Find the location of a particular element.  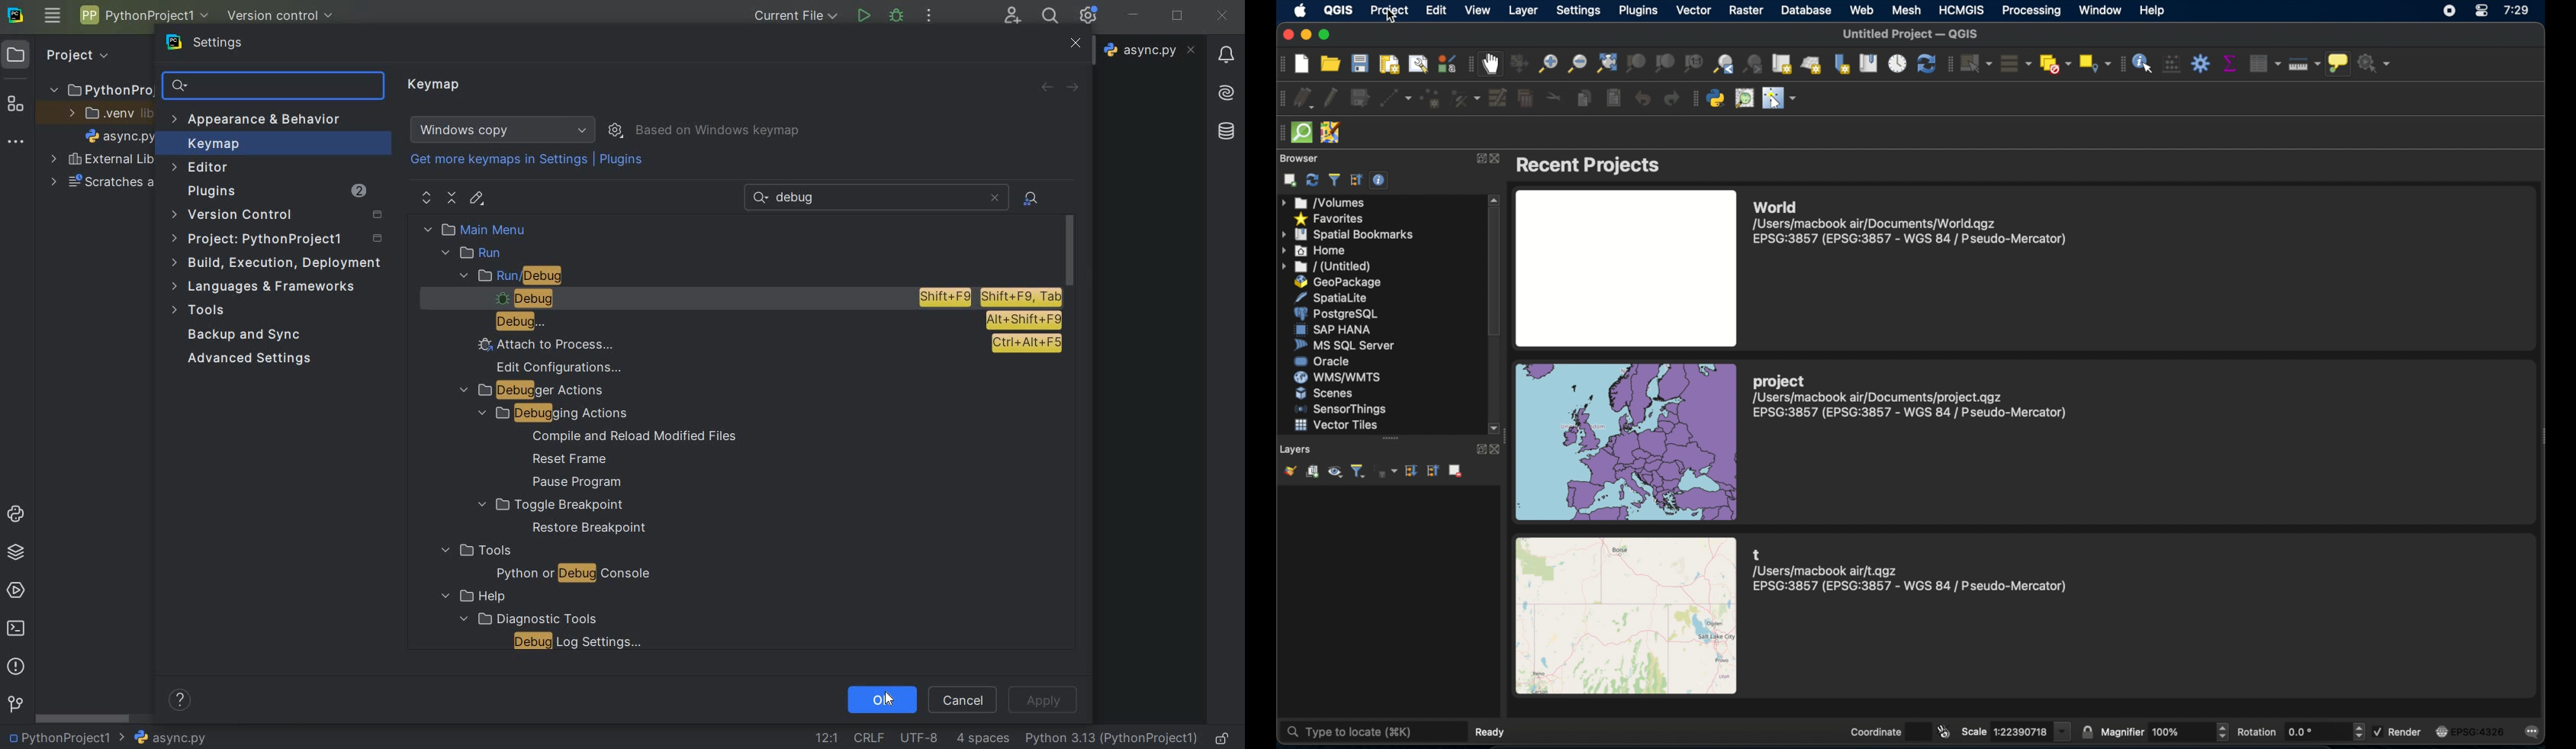

rotation is located at coordinates (2259, 731).